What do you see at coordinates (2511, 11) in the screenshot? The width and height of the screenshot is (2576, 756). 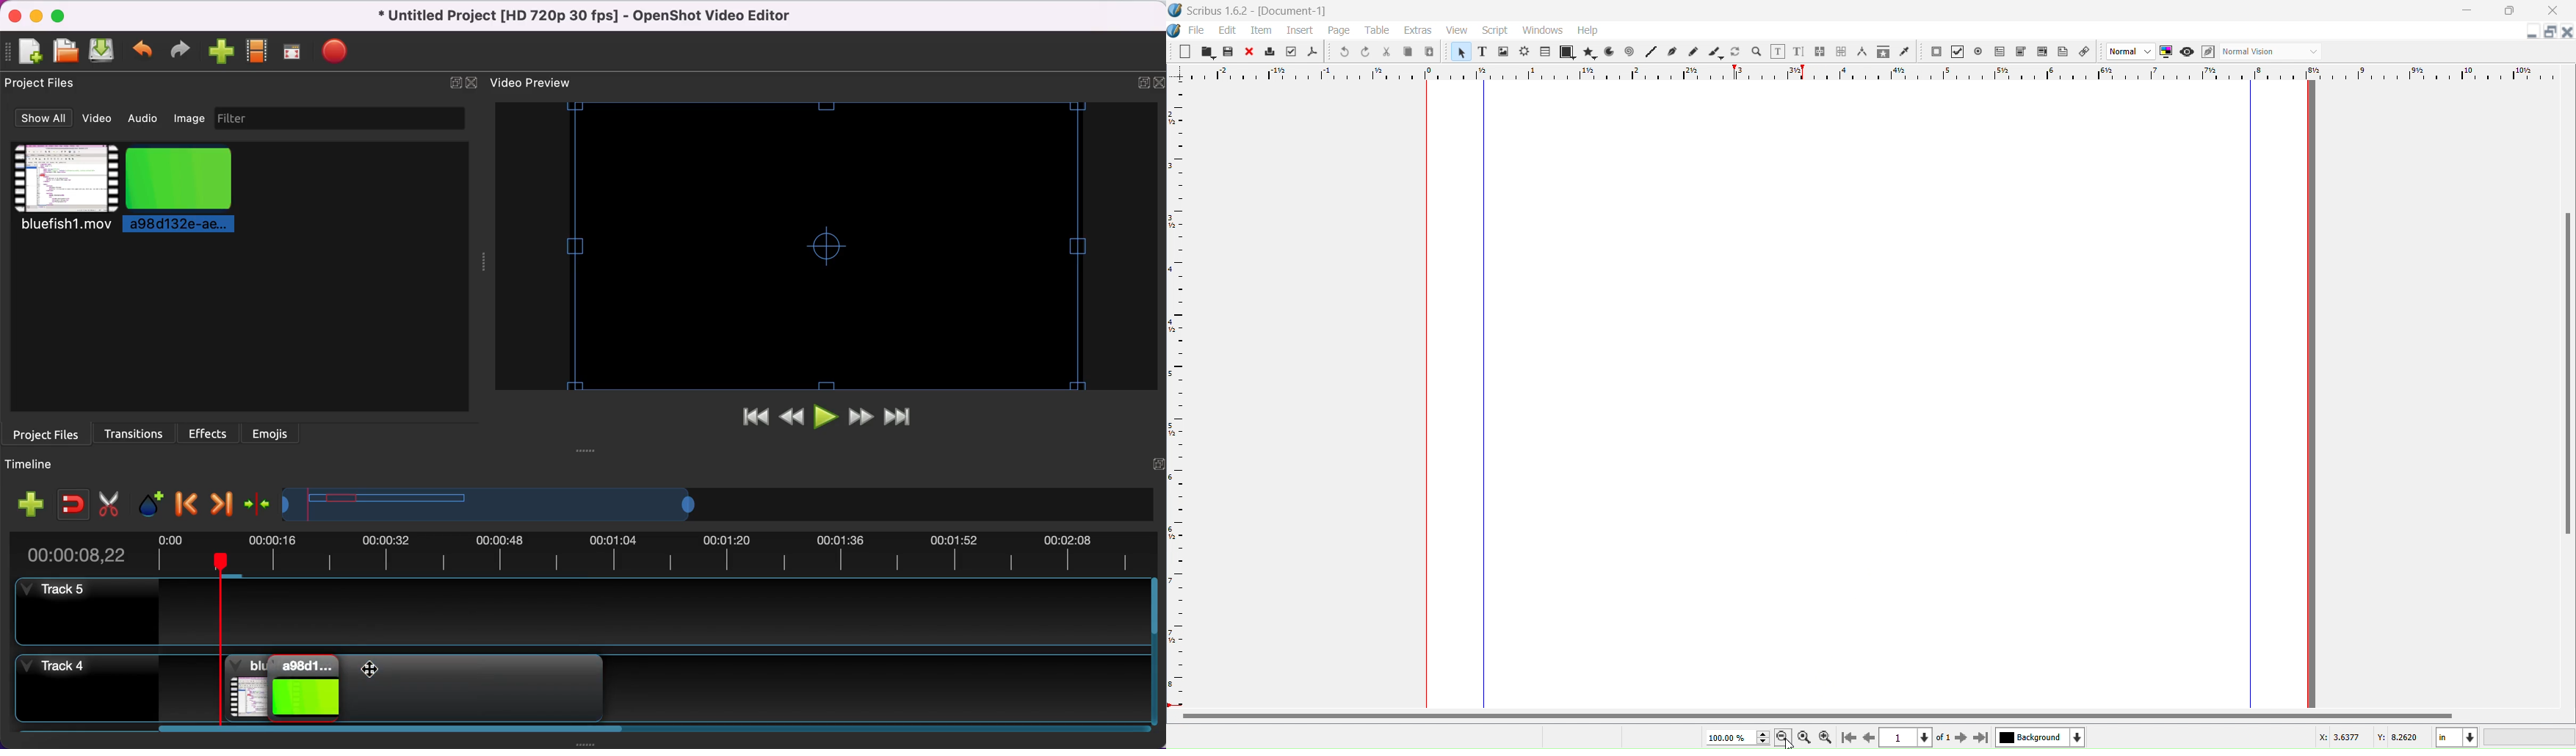 I see `Restore Down` at bounding box center [2511, 11].